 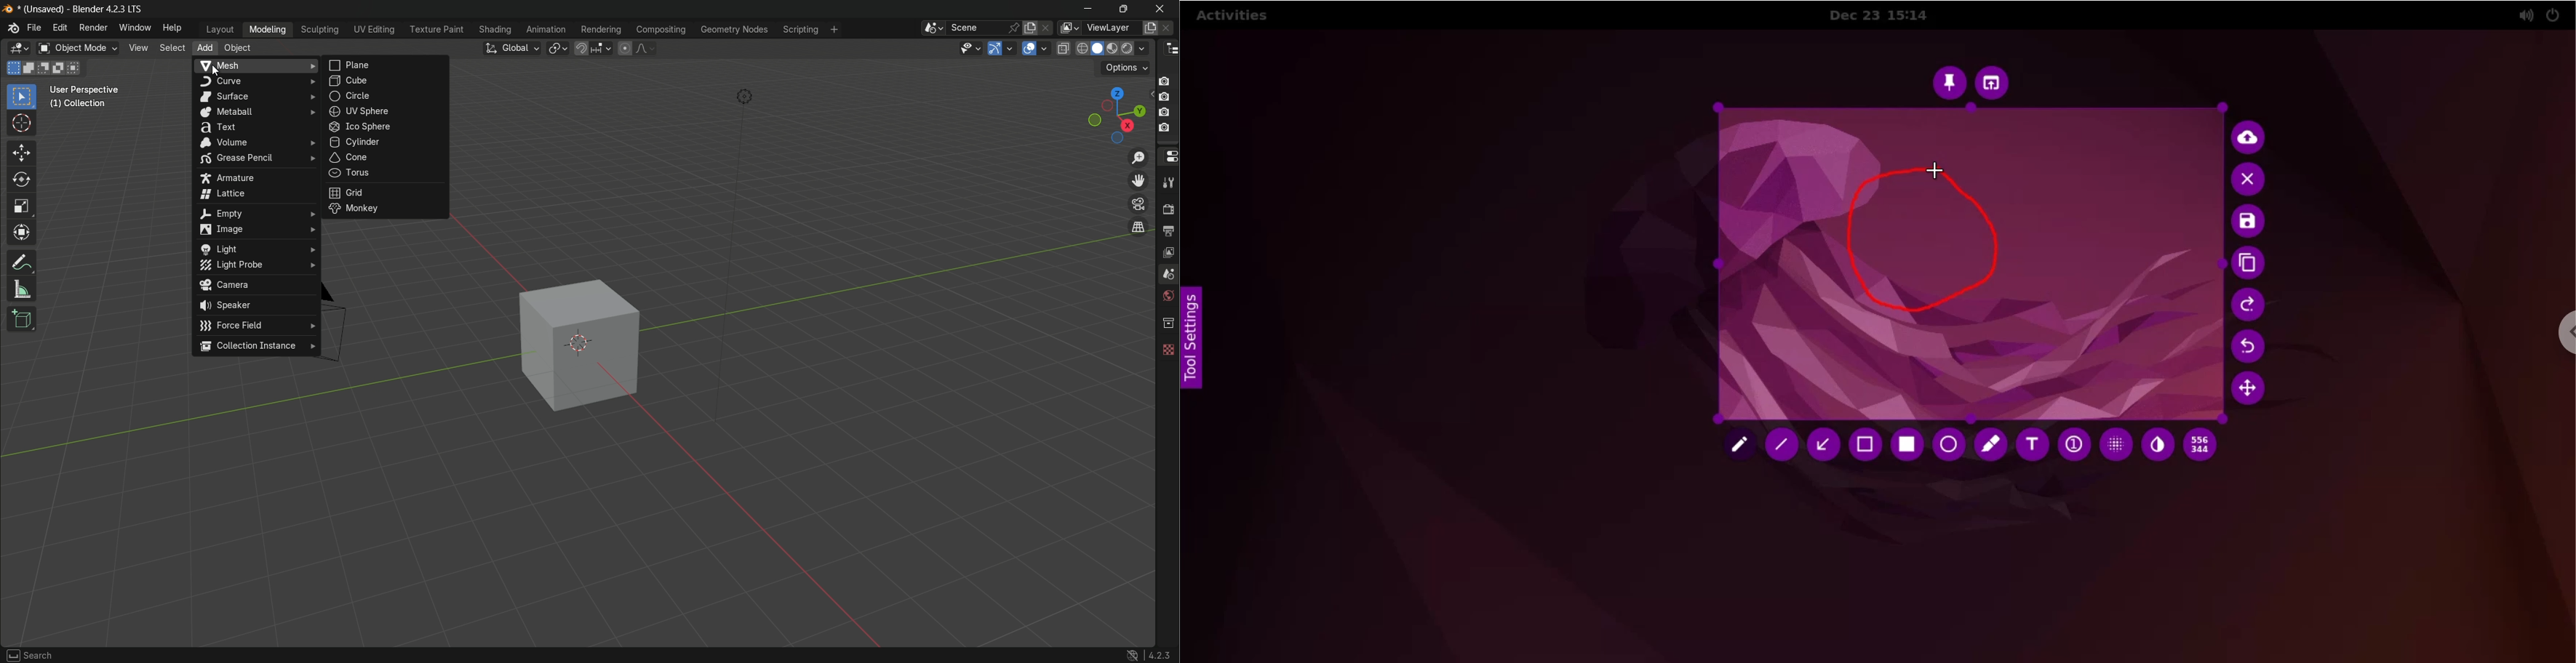 I want to click on logo, so click(x=1132, y=656).